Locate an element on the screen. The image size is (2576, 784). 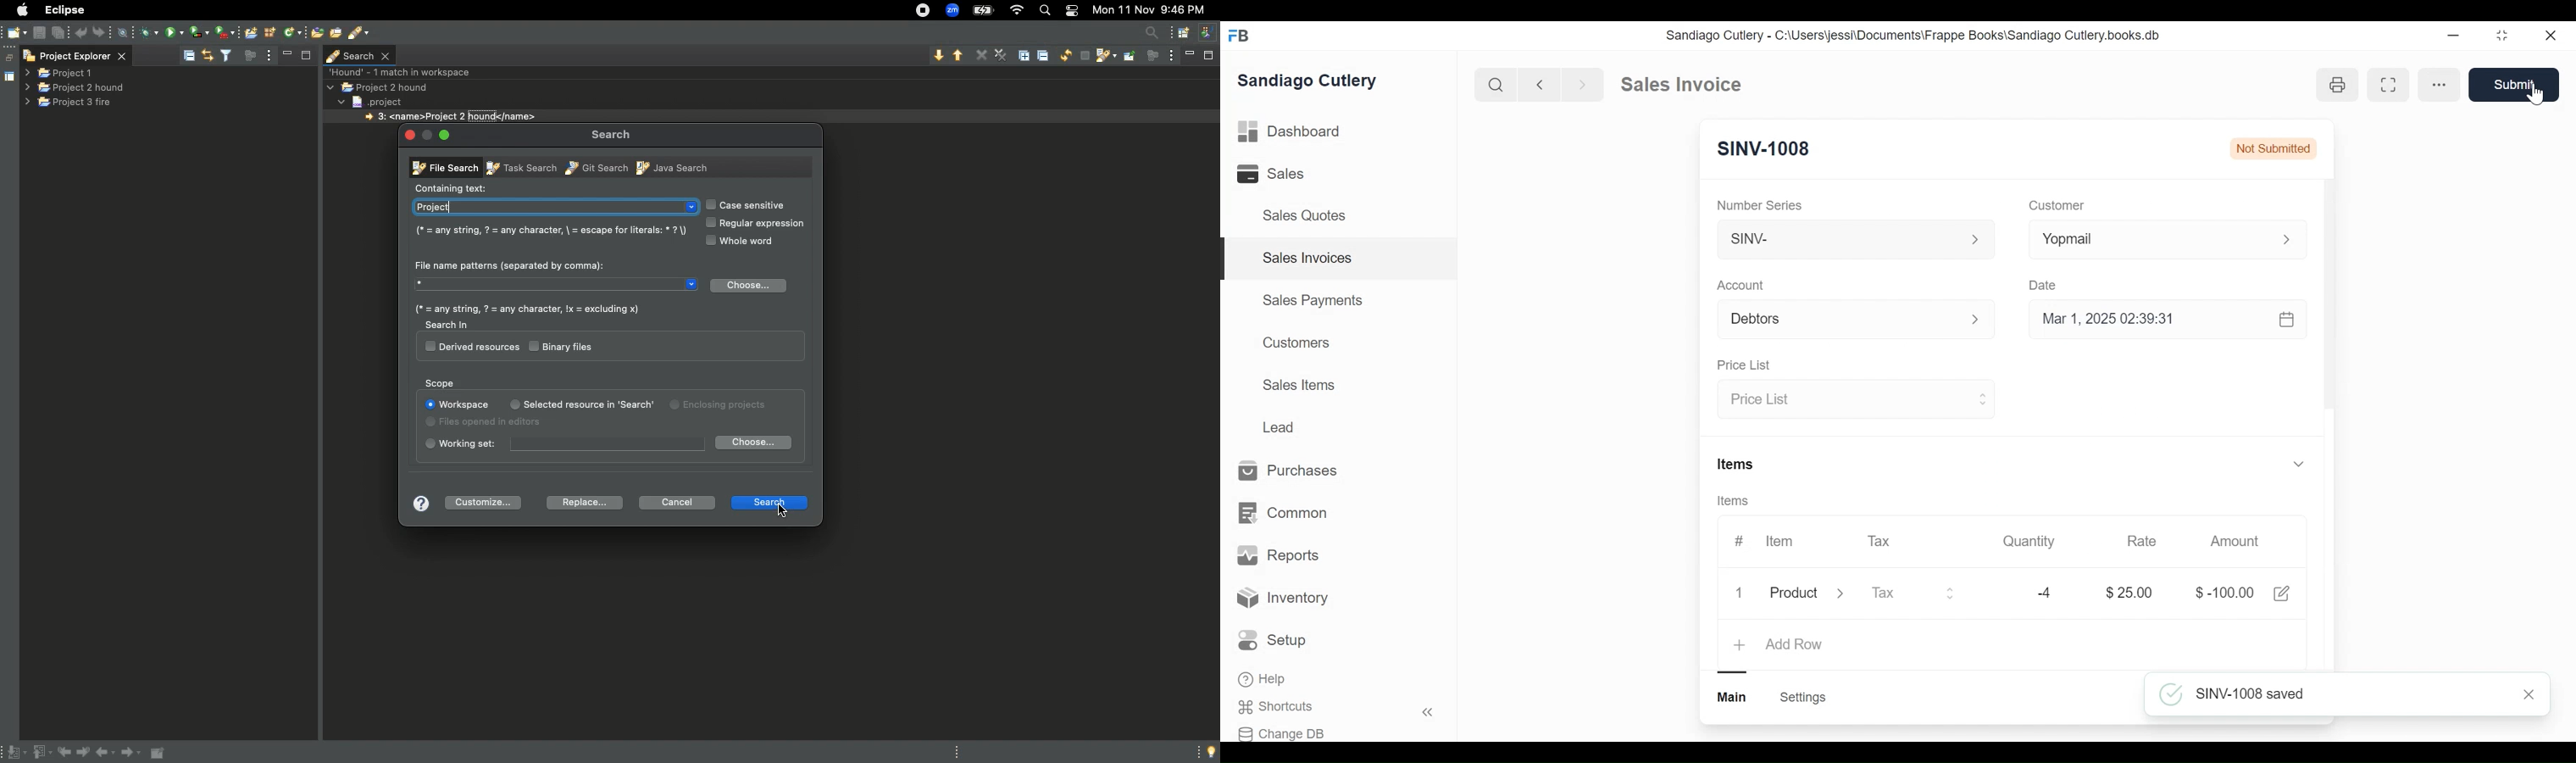
Sales invoice is located at coordinates (1681, 85).